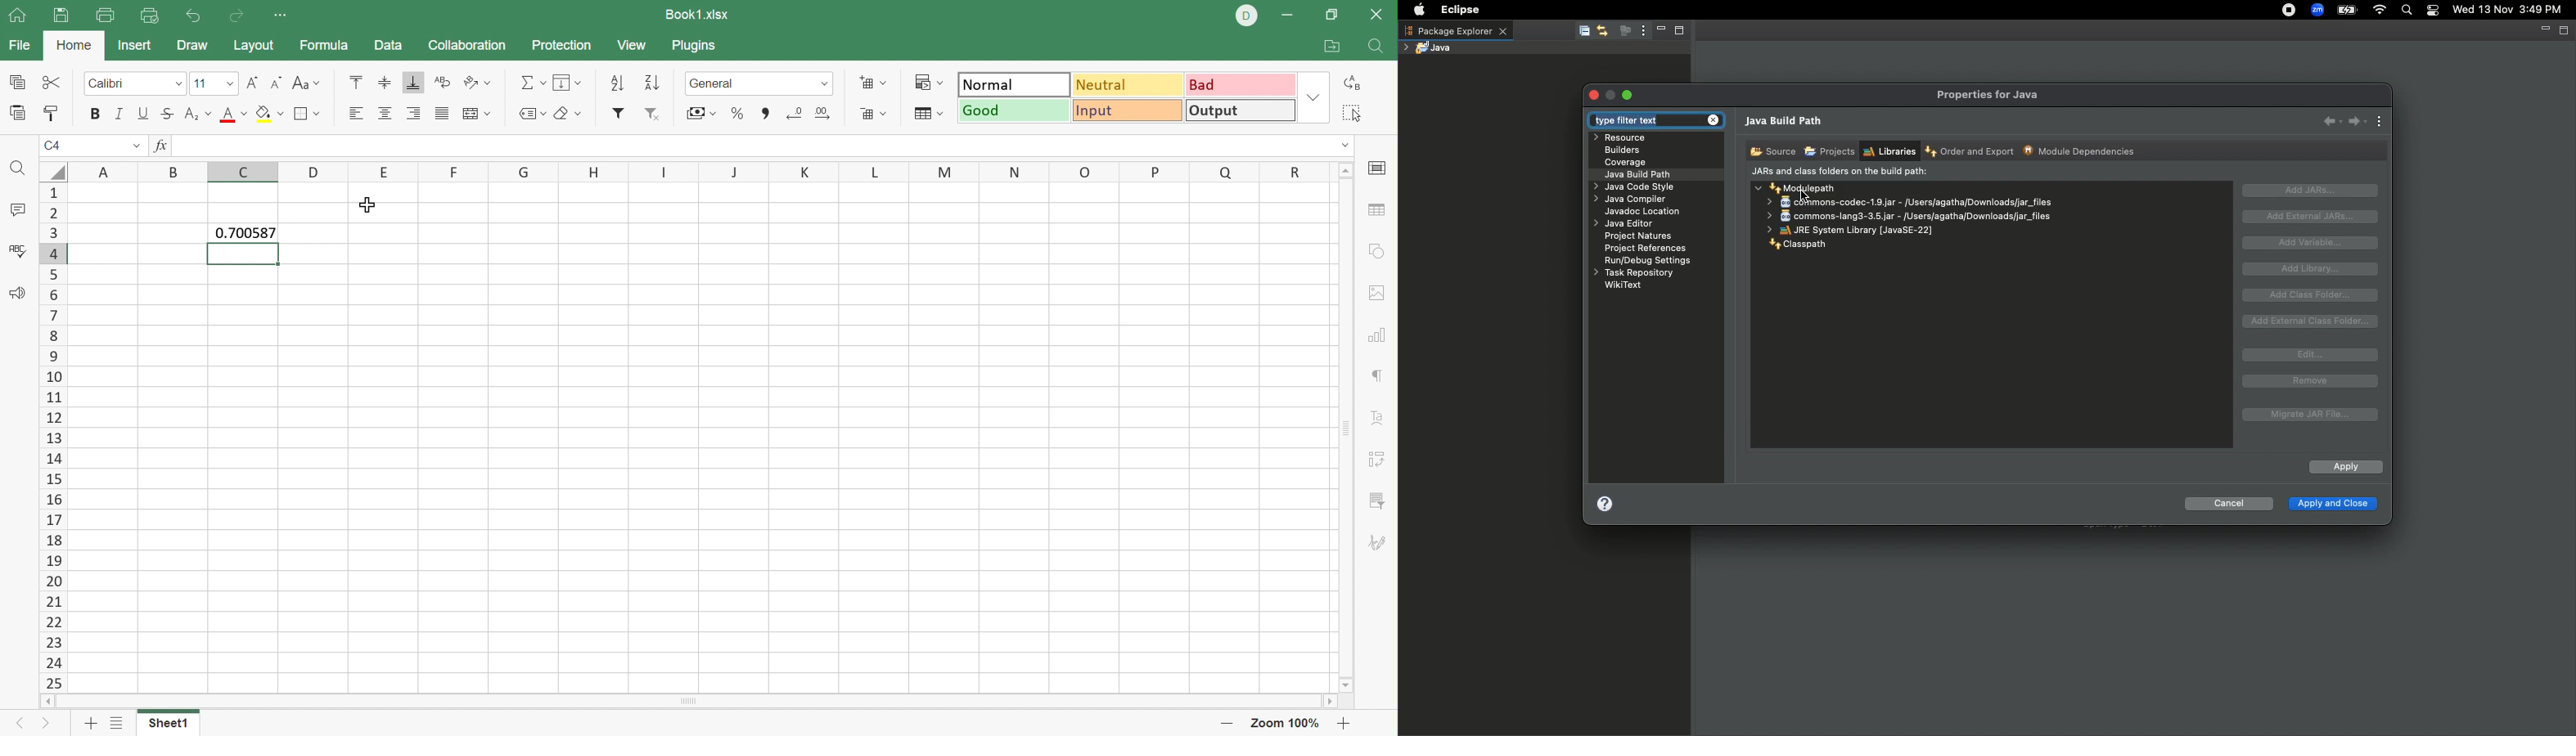 This screenshot has width=2576, height=756. Describe the element at coordinates (96, 114) in the screenshot. I see `Bold` at that location.